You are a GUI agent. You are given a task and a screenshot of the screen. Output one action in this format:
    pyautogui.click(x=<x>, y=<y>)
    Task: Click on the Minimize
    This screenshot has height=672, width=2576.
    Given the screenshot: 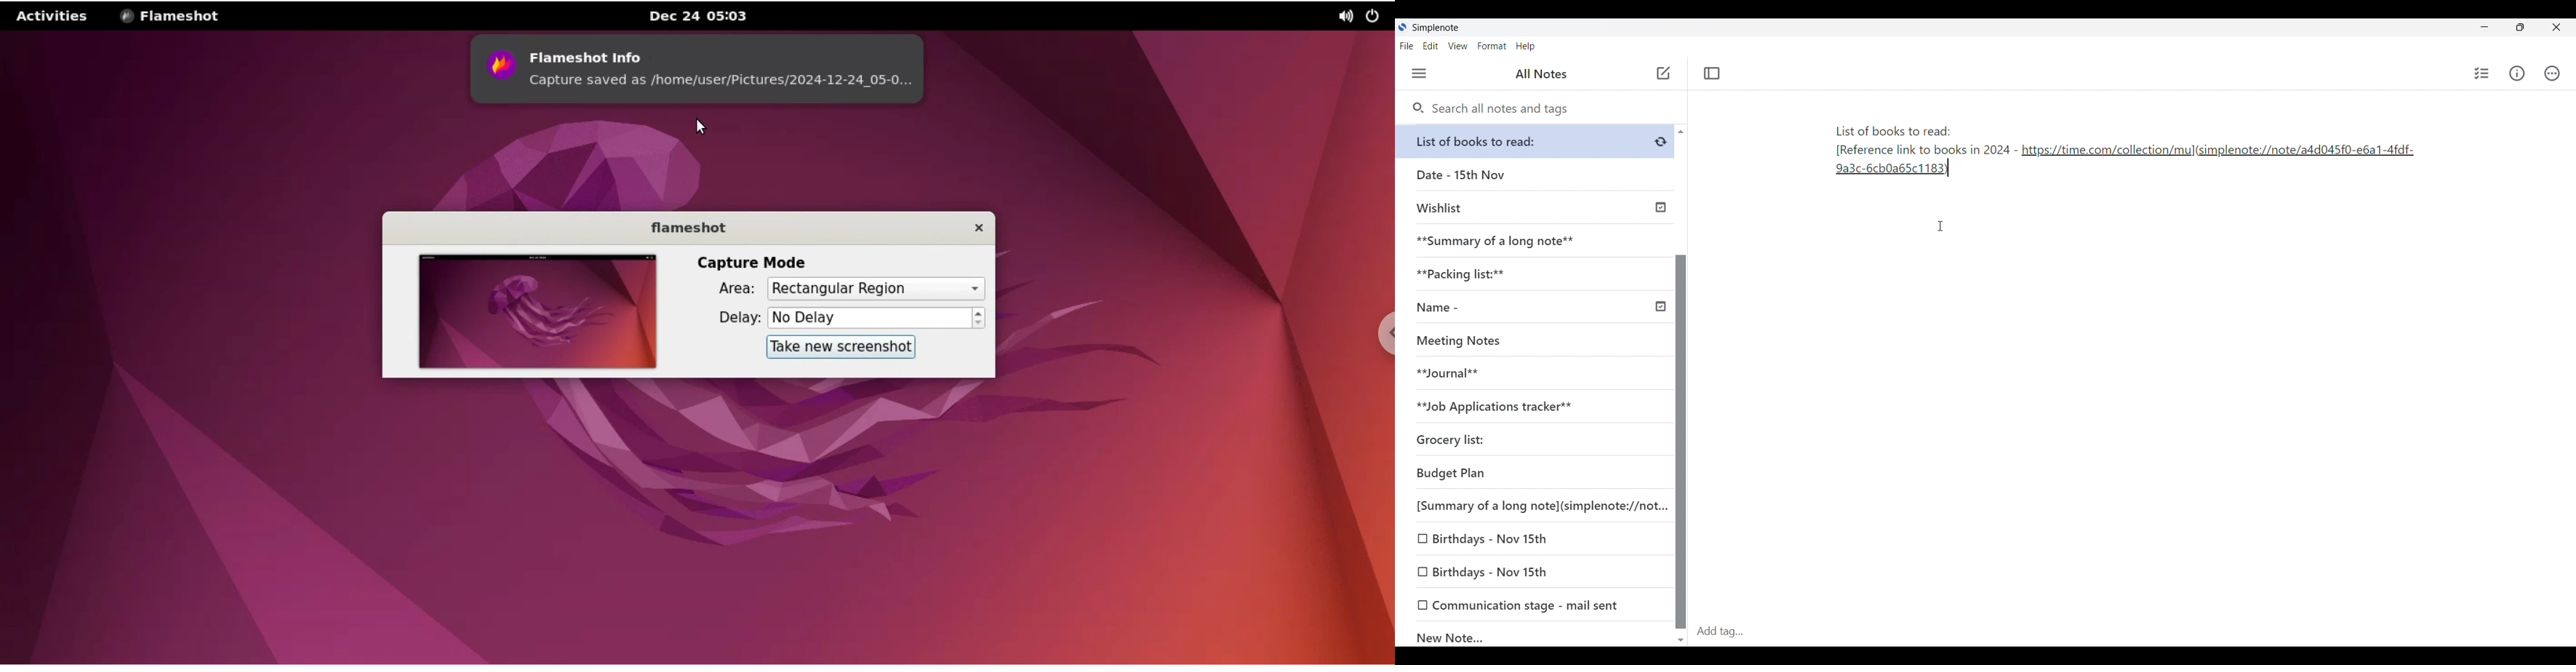 What is the action you would take?
    pyautogui.click(x=2482, y=26)
    